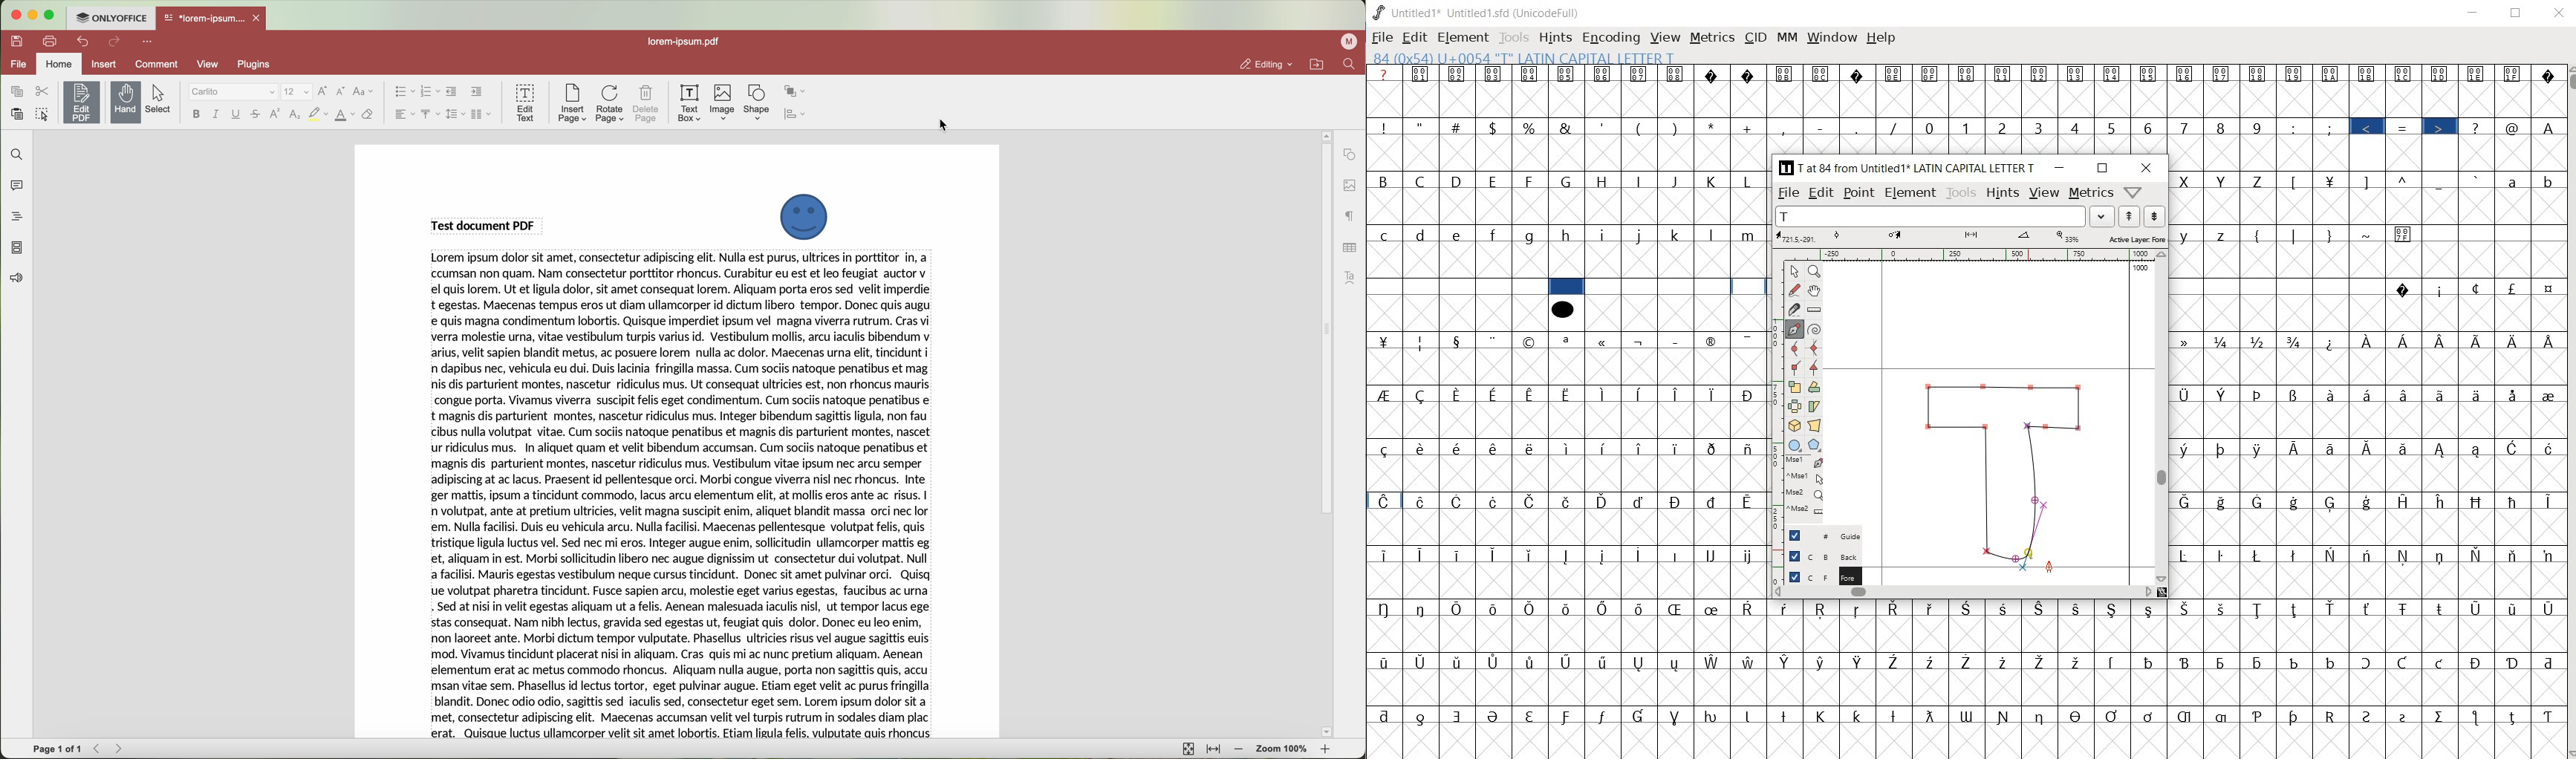  What do you see at coordinates (1385, 607) in the screenshot?
I see `Symbol` at bounding box center [1385, 607].